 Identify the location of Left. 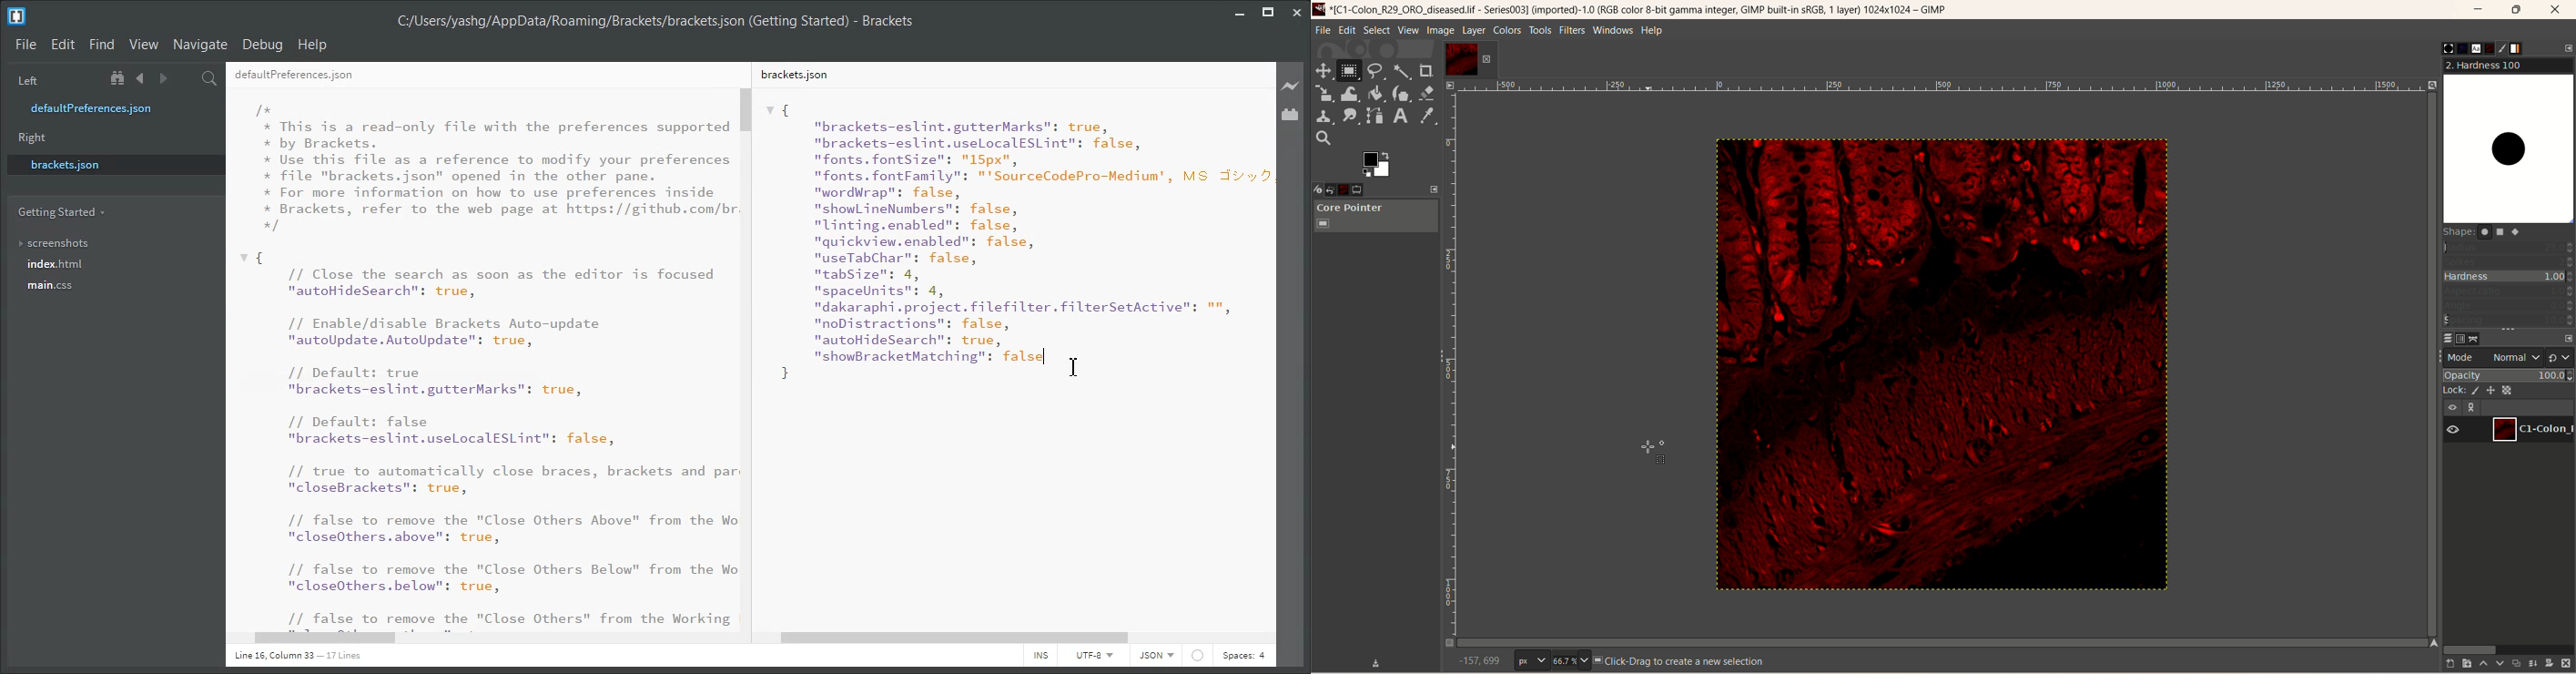
(25, 79).